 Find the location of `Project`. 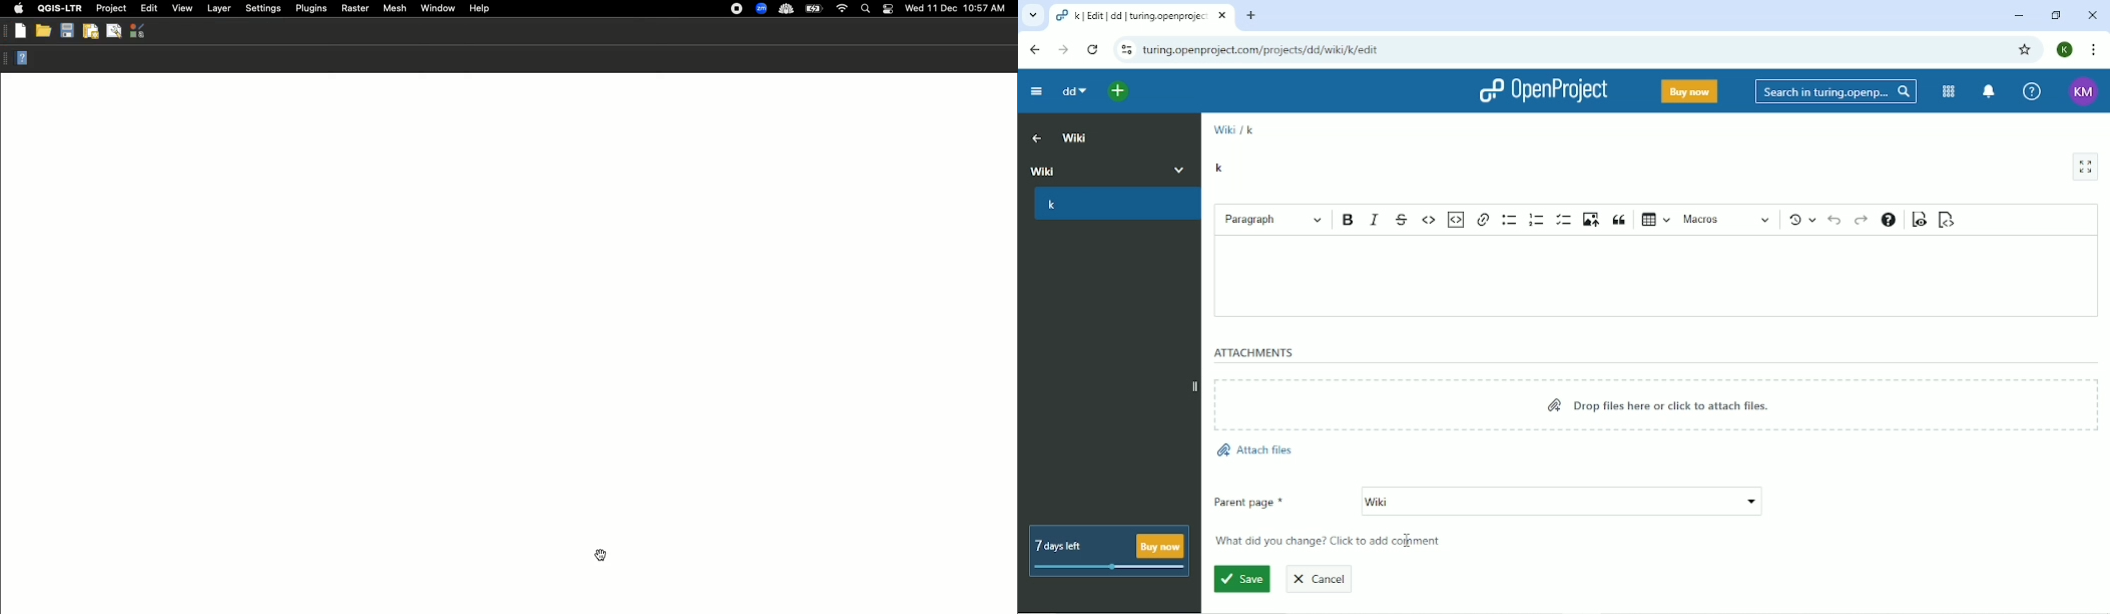

Project is located at coordinates (111, 8).